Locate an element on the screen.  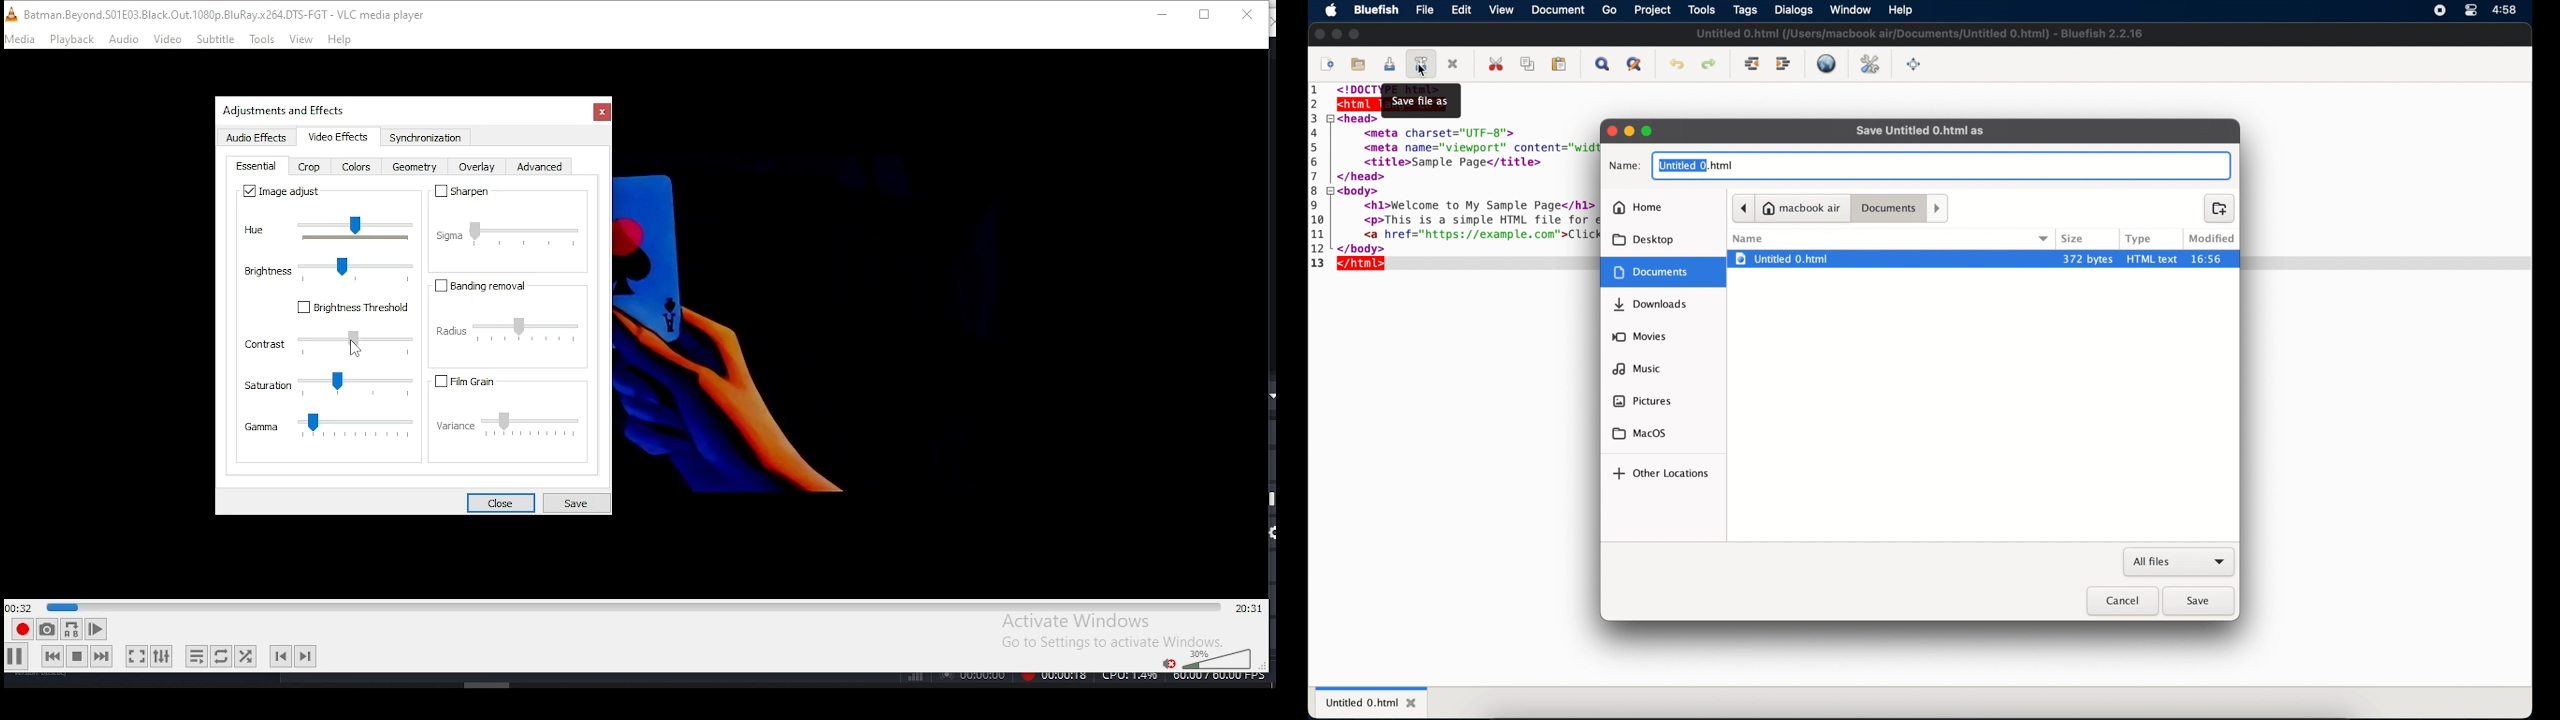
advanced is located at coordinates (540, 170).